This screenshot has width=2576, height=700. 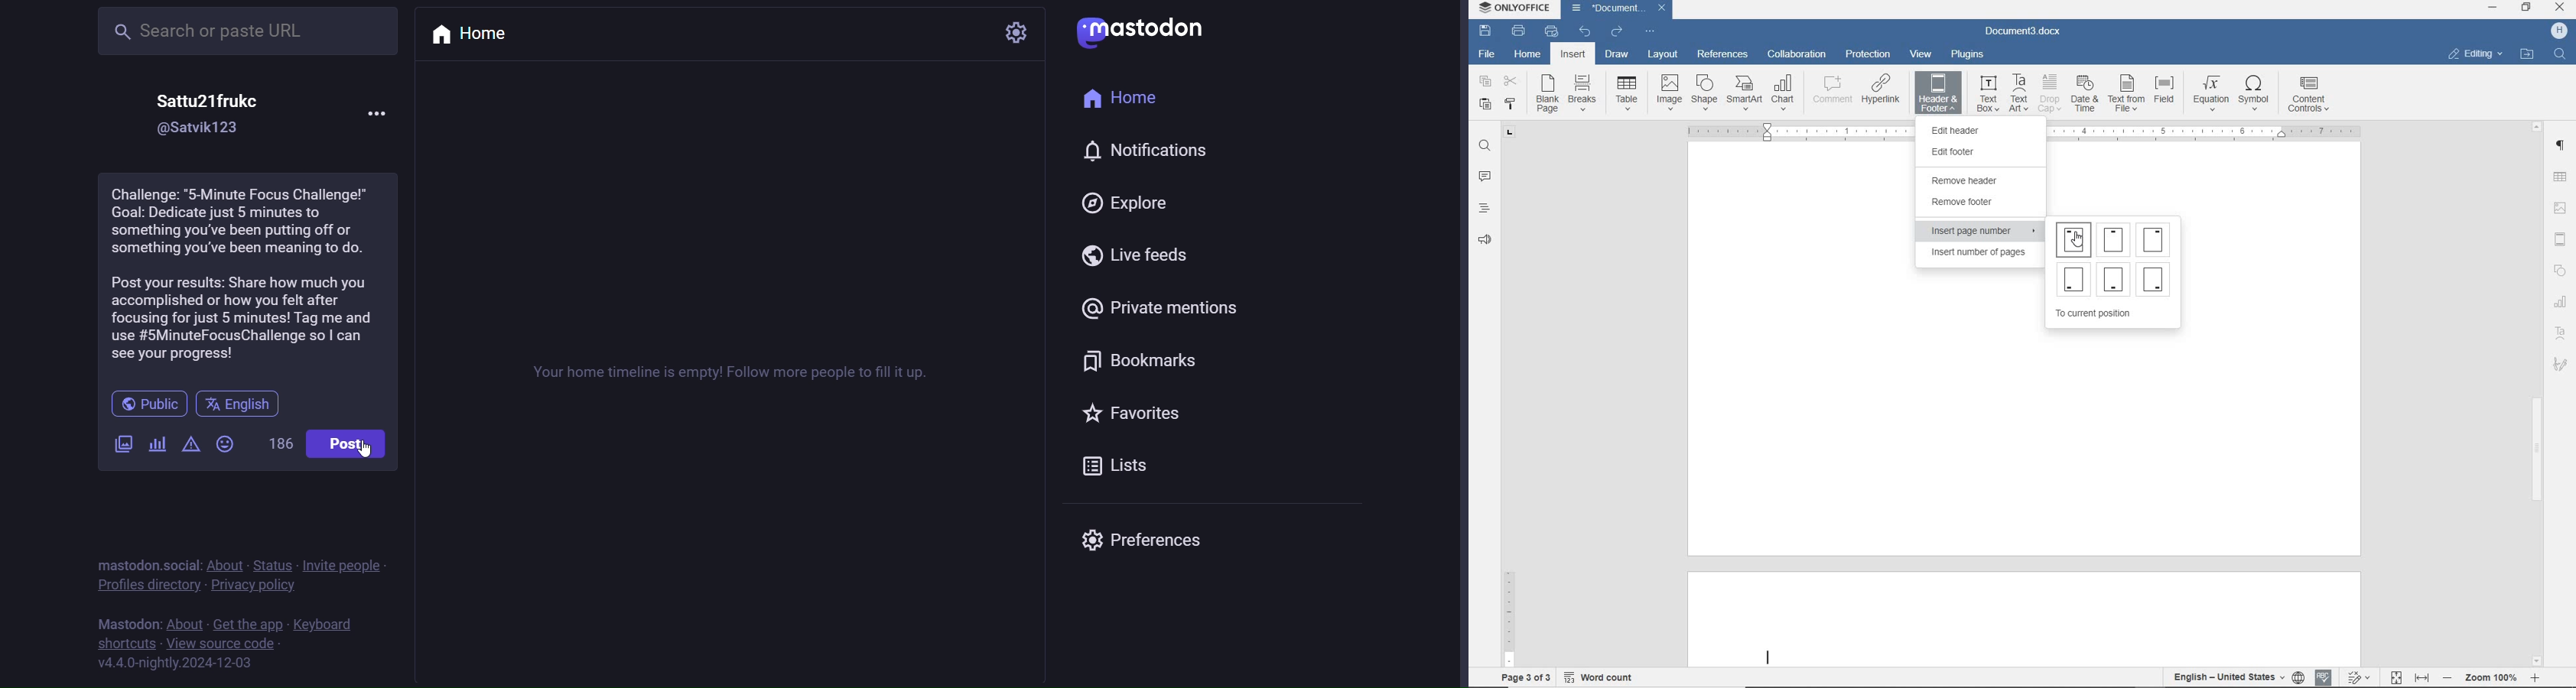 I want to click on Word count, so click(x=1600, y=675).